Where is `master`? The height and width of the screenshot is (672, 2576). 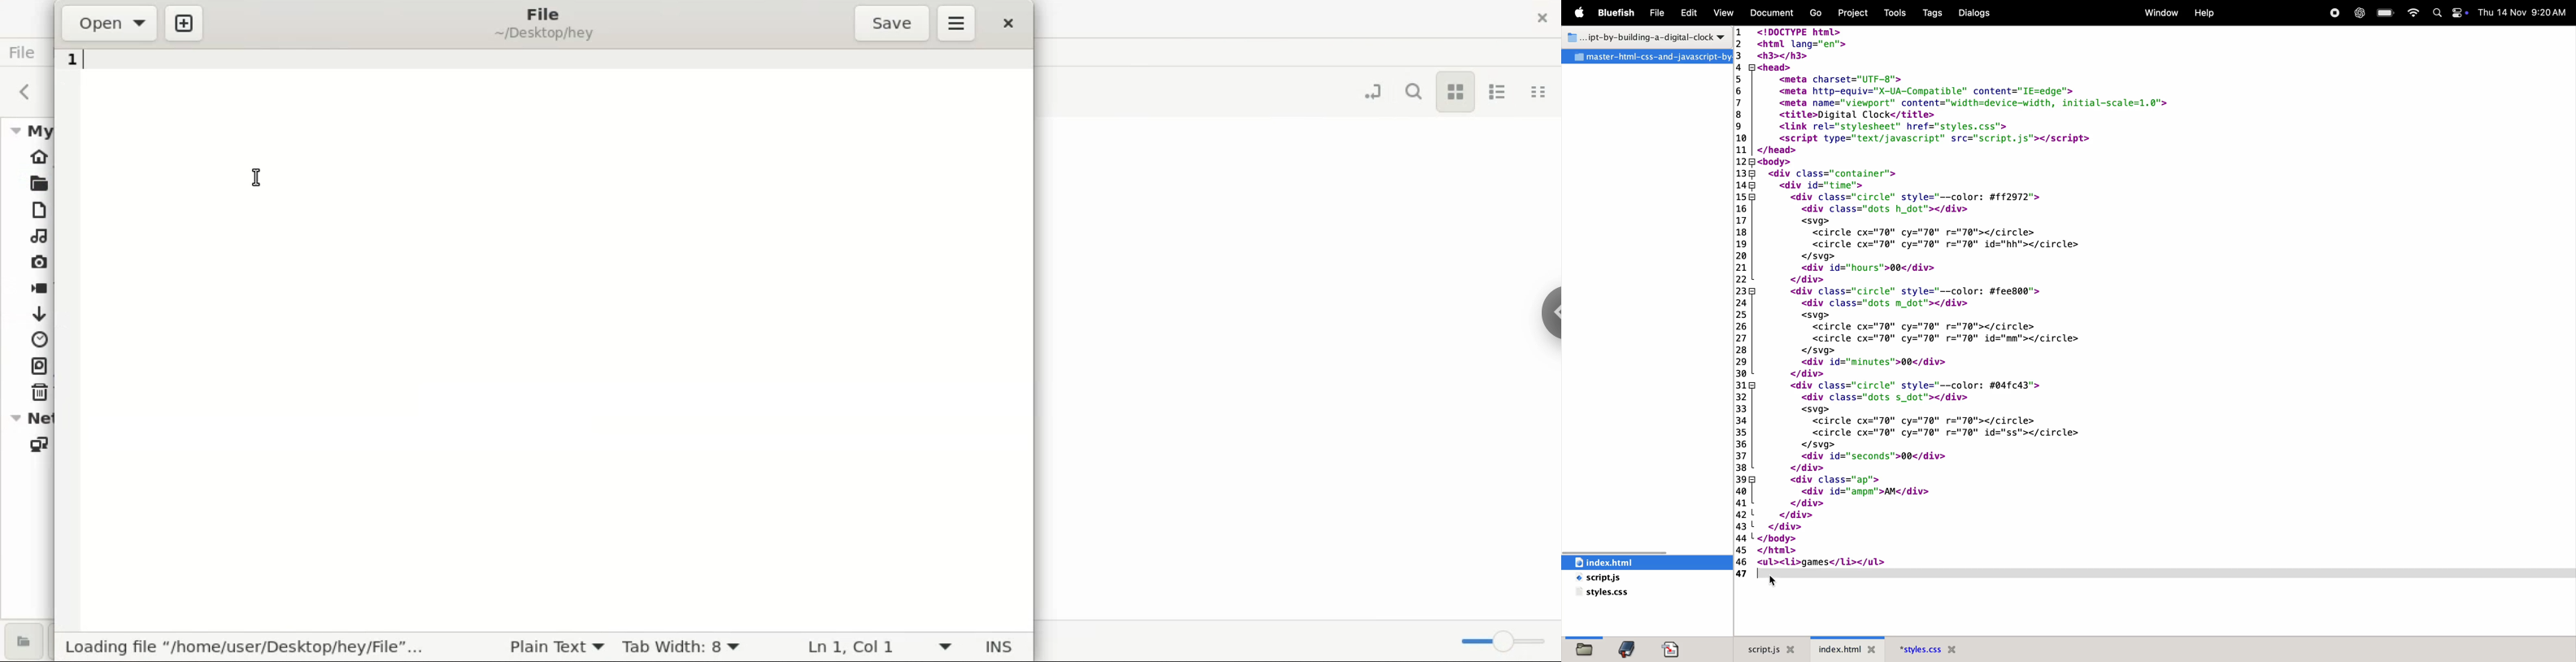
master is located at coordinates (1646, 57).